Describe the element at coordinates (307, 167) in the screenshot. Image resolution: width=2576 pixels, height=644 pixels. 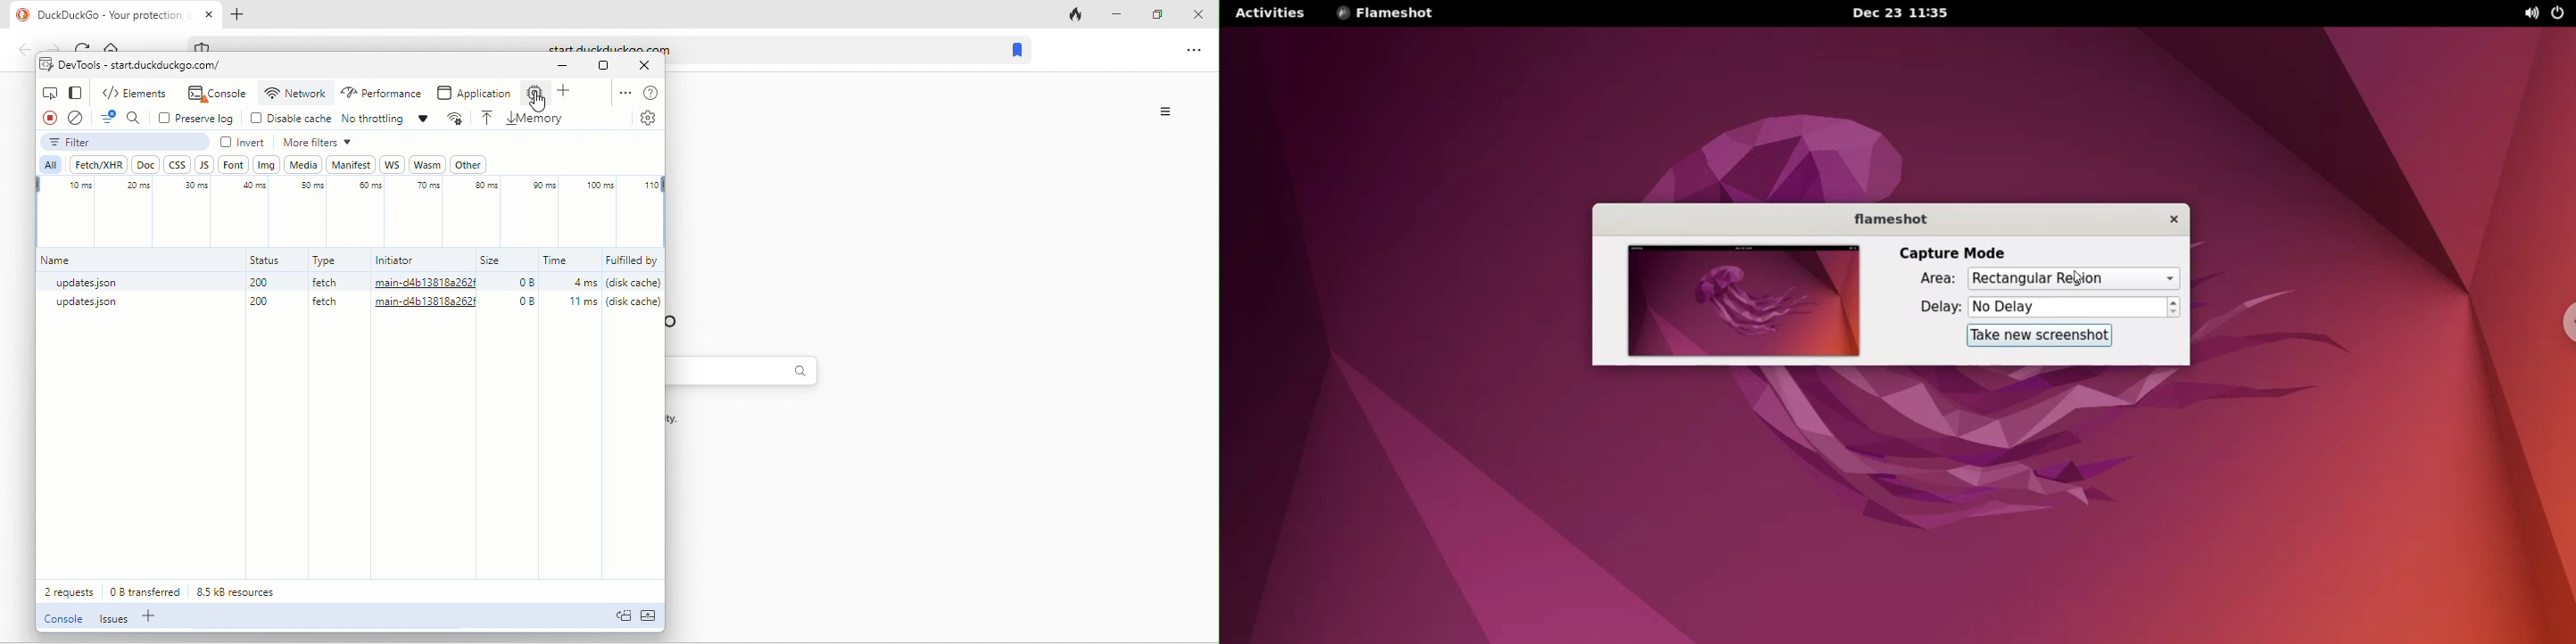
I see `media` at that location.